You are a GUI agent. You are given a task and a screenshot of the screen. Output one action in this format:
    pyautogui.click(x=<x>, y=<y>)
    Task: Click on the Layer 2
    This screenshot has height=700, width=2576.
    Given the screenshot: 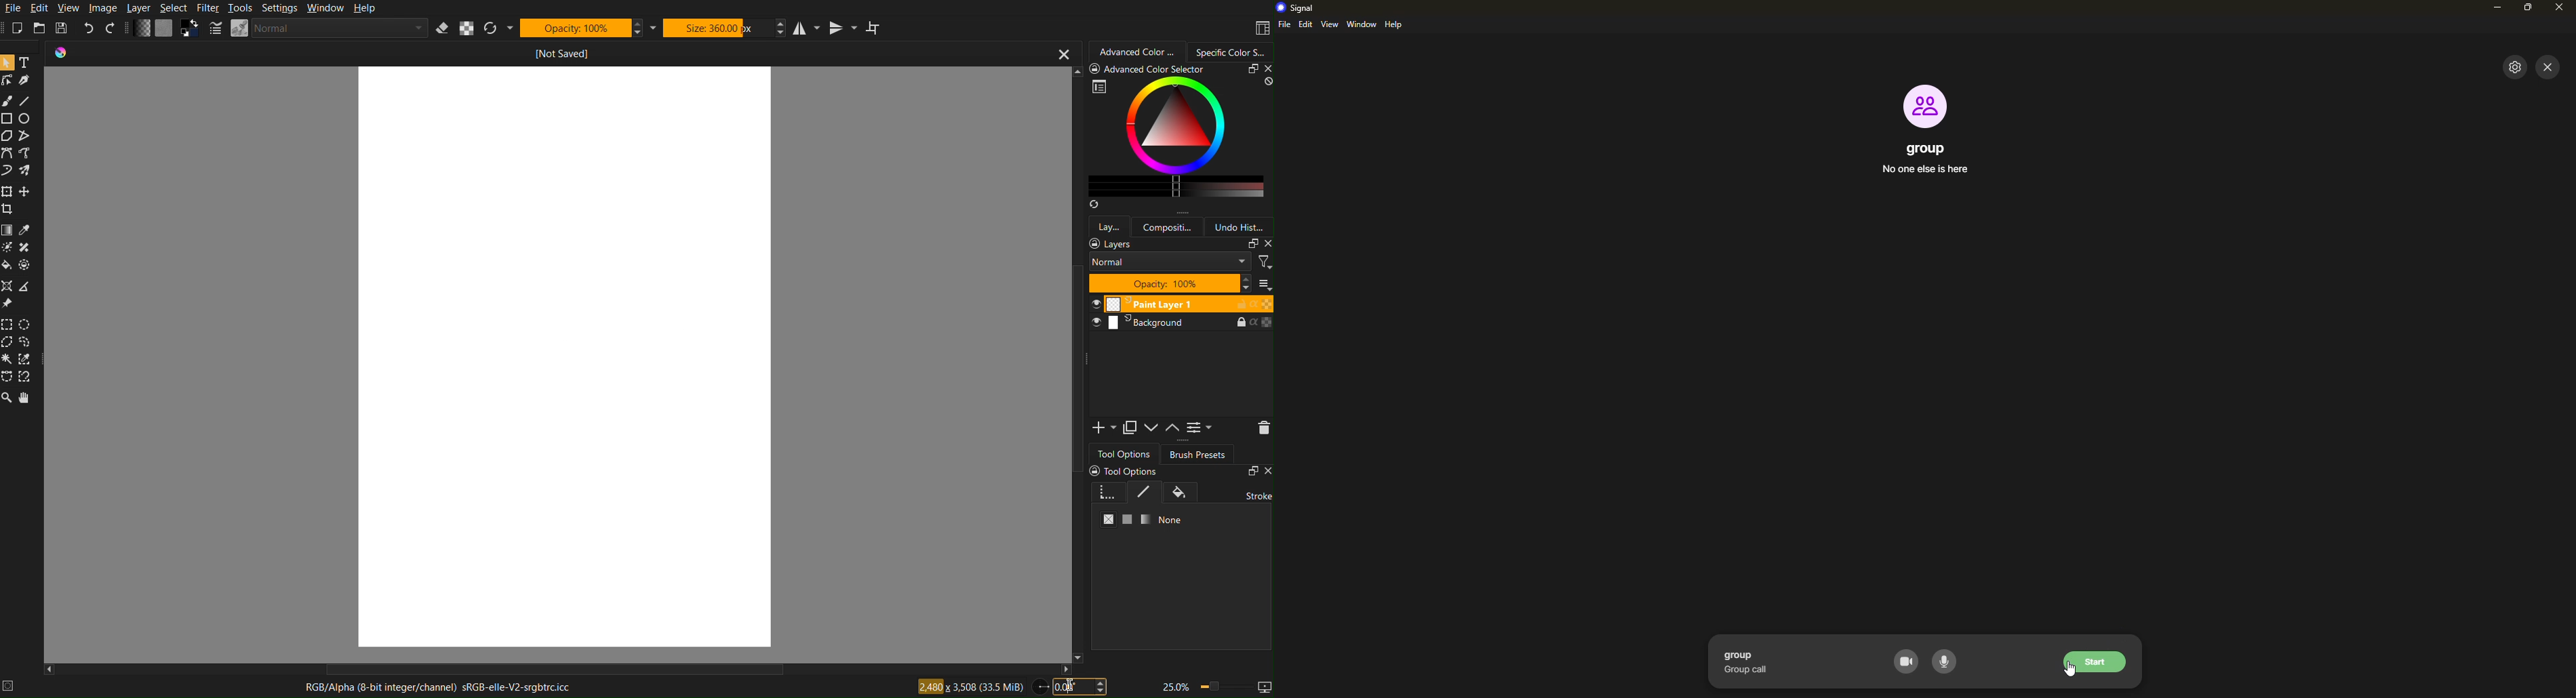 What is the action you would take?
    pyautogui.click(x=1181, y=322)
    